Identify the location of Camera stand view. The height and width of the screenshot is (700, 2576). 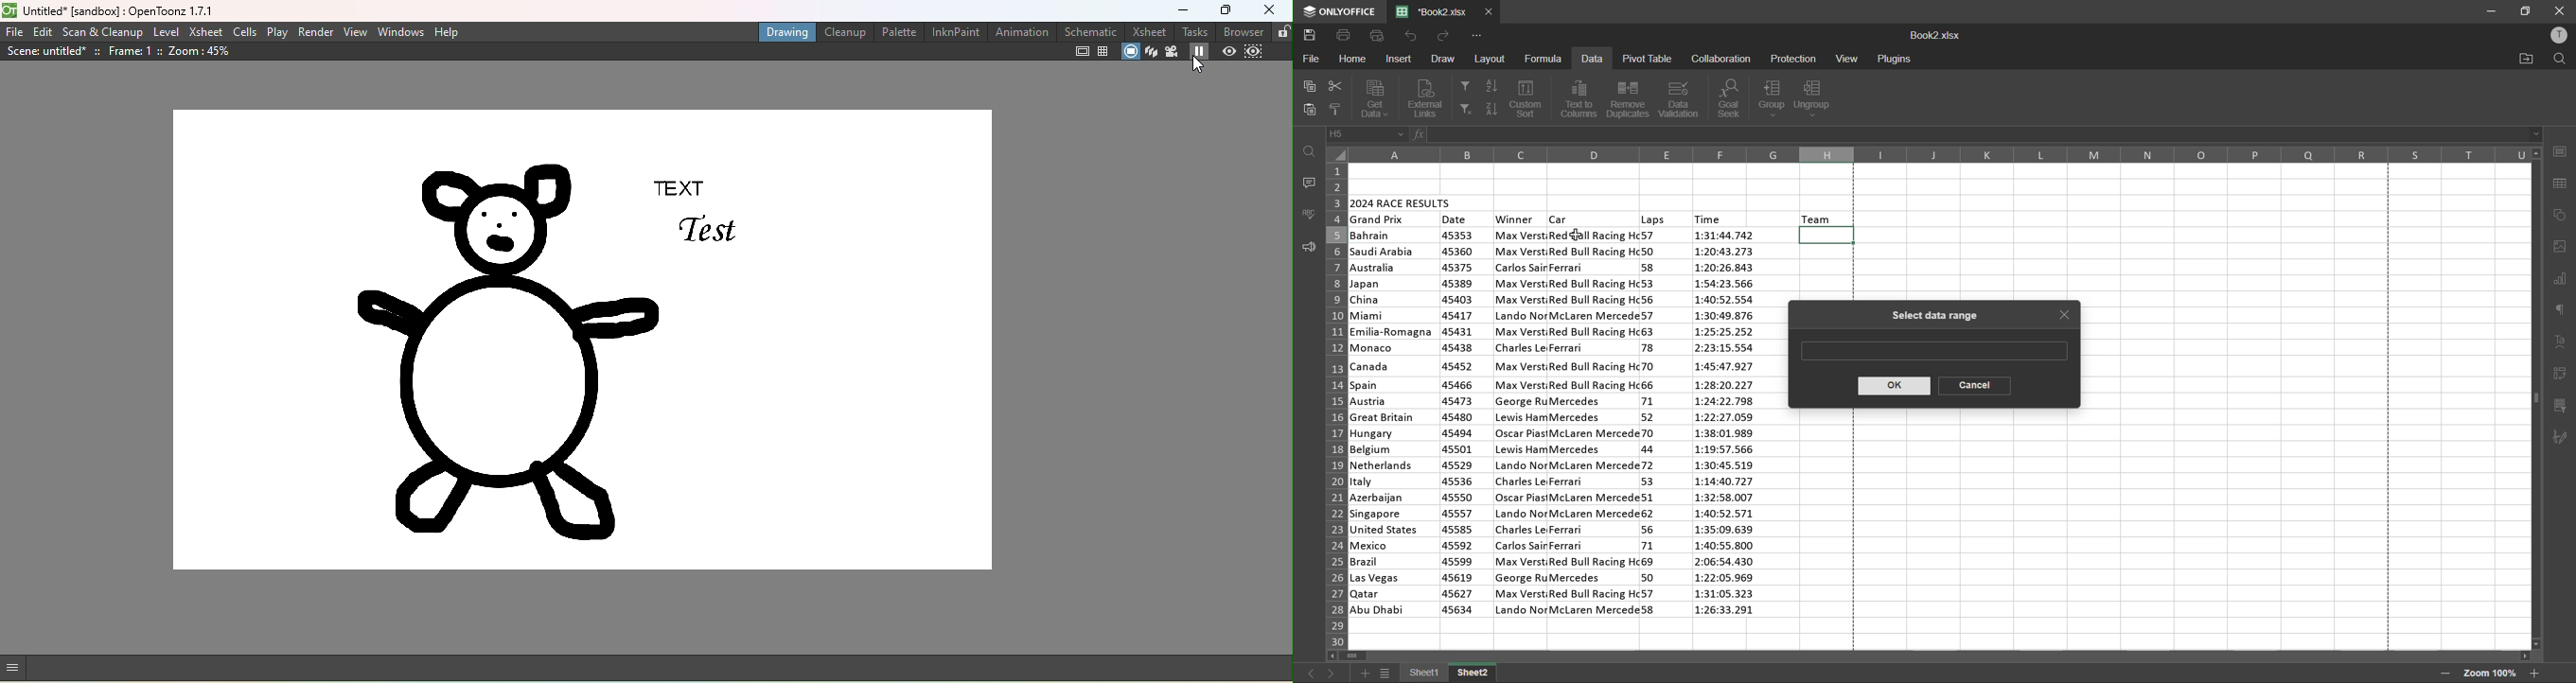
(1130, 52).